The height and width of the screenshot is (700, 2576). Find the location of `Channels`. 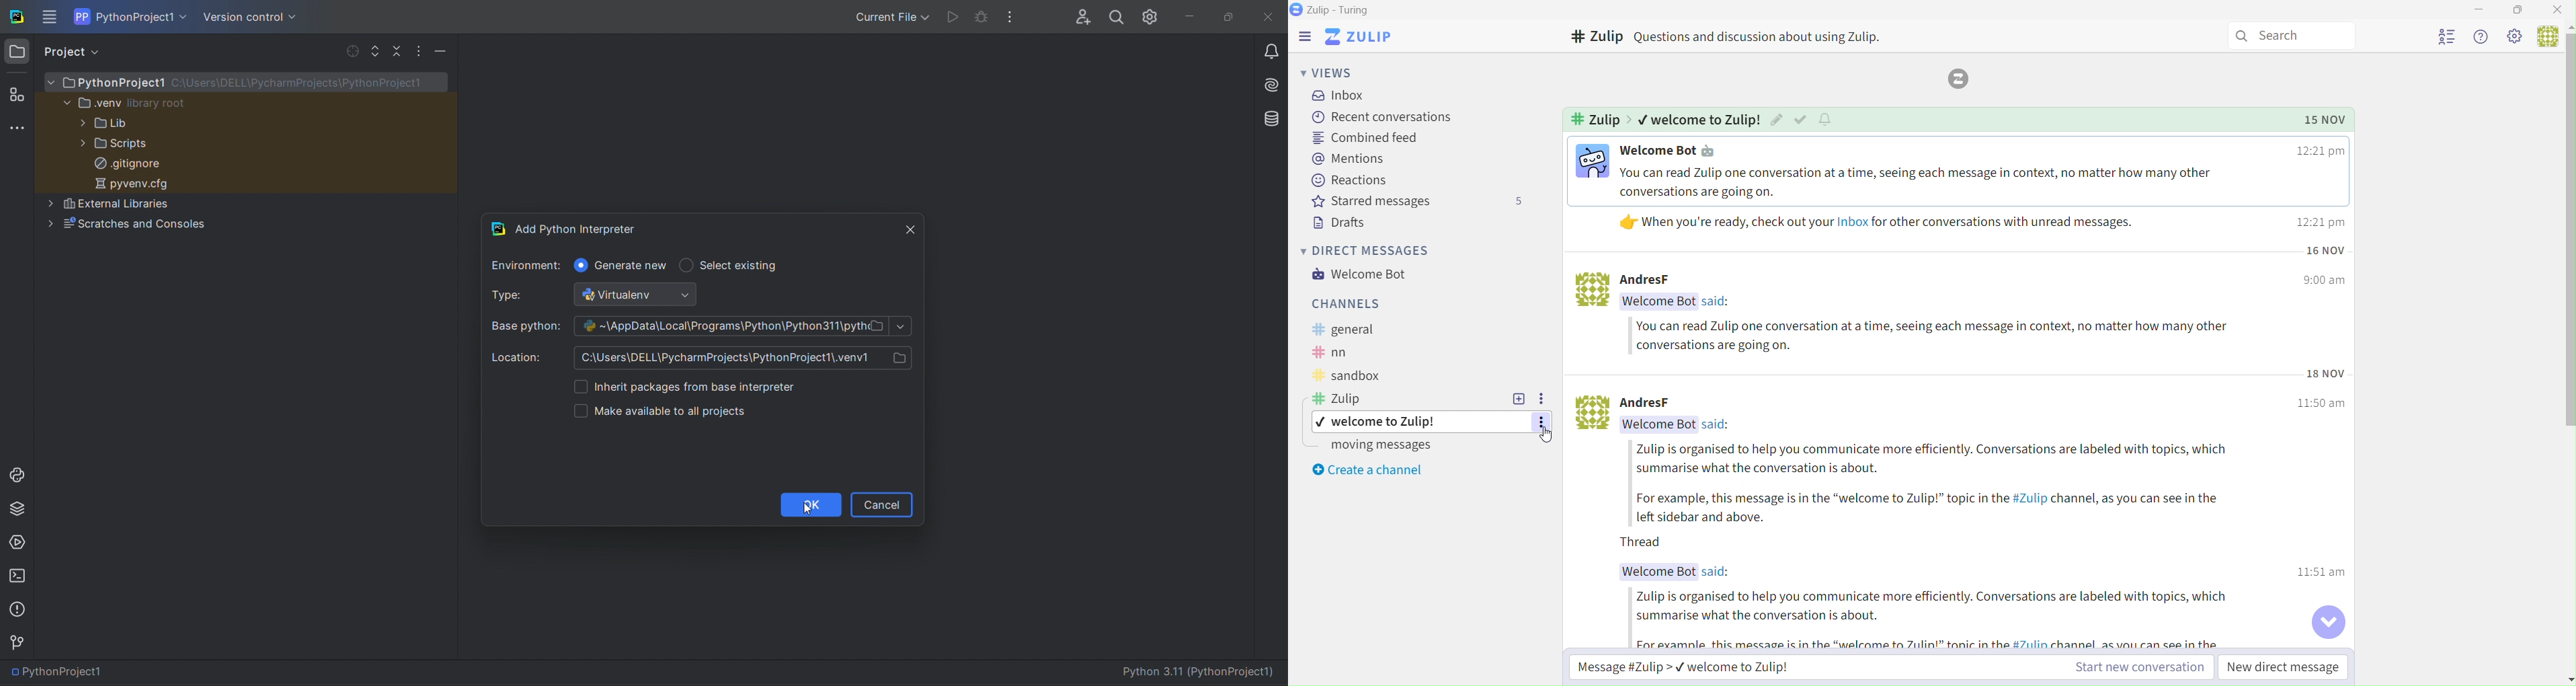

Channels is located at coordinates (1341, 304).